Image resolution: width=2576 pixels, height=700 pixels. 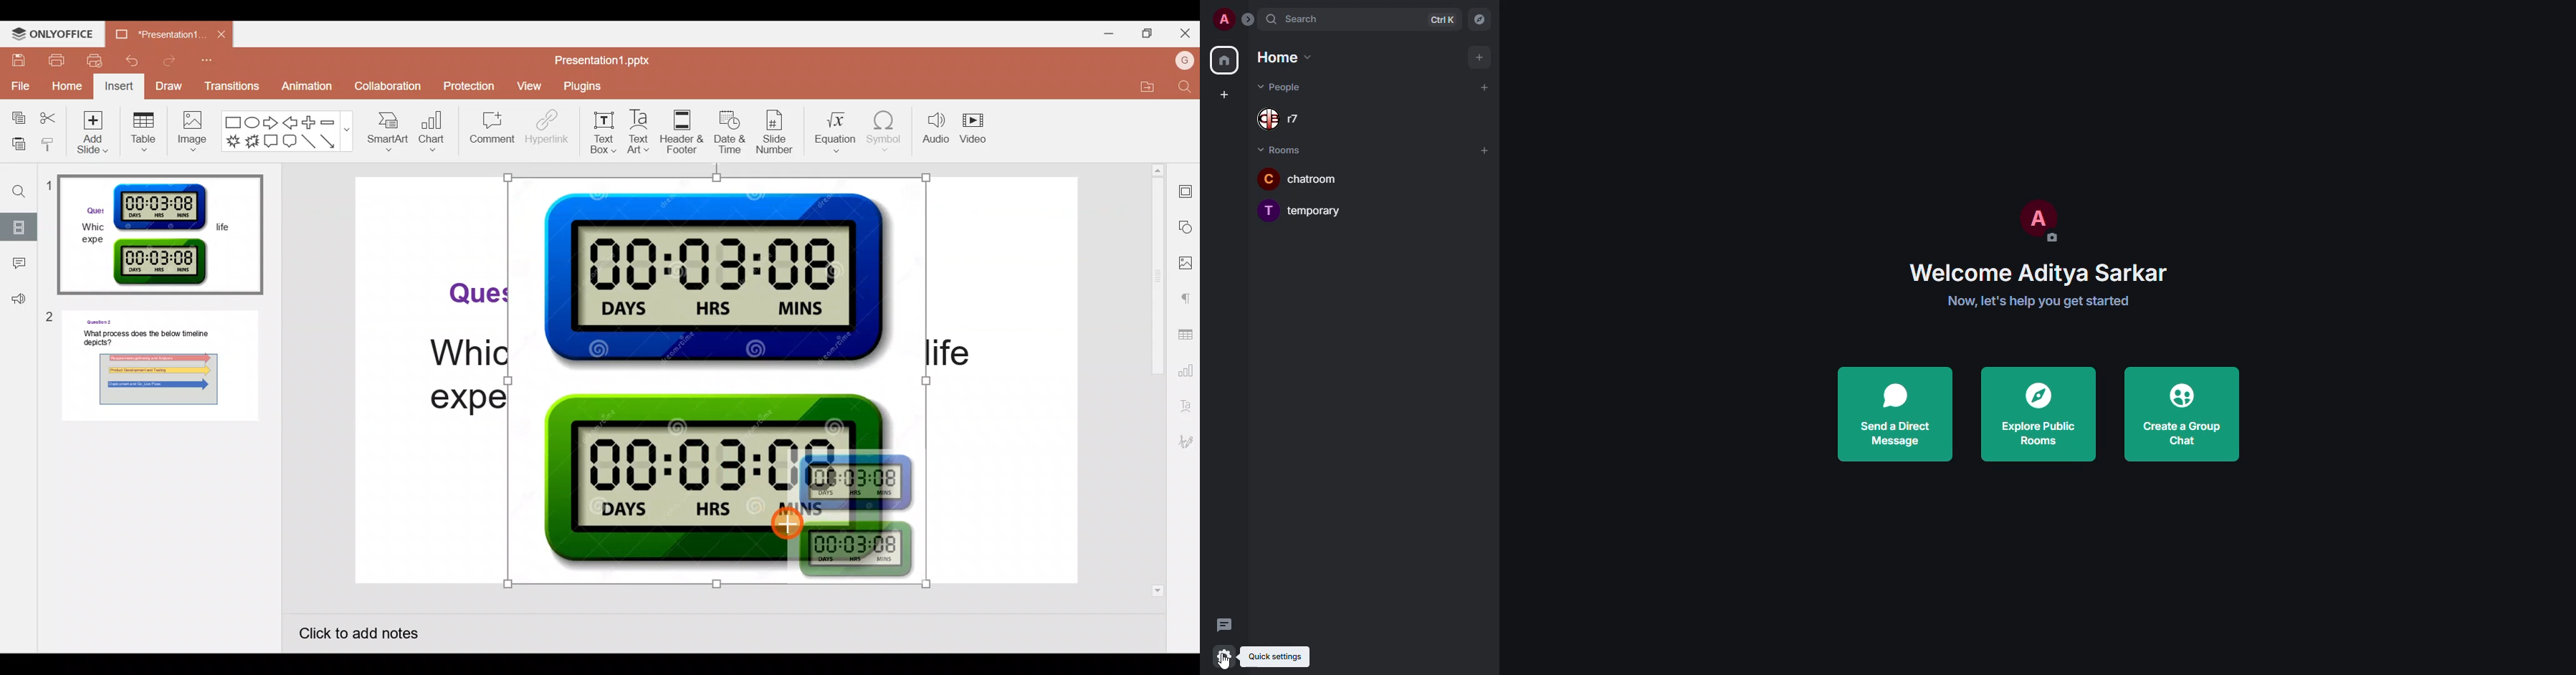 I want to click on cursor, so click(x=1226, y=664).